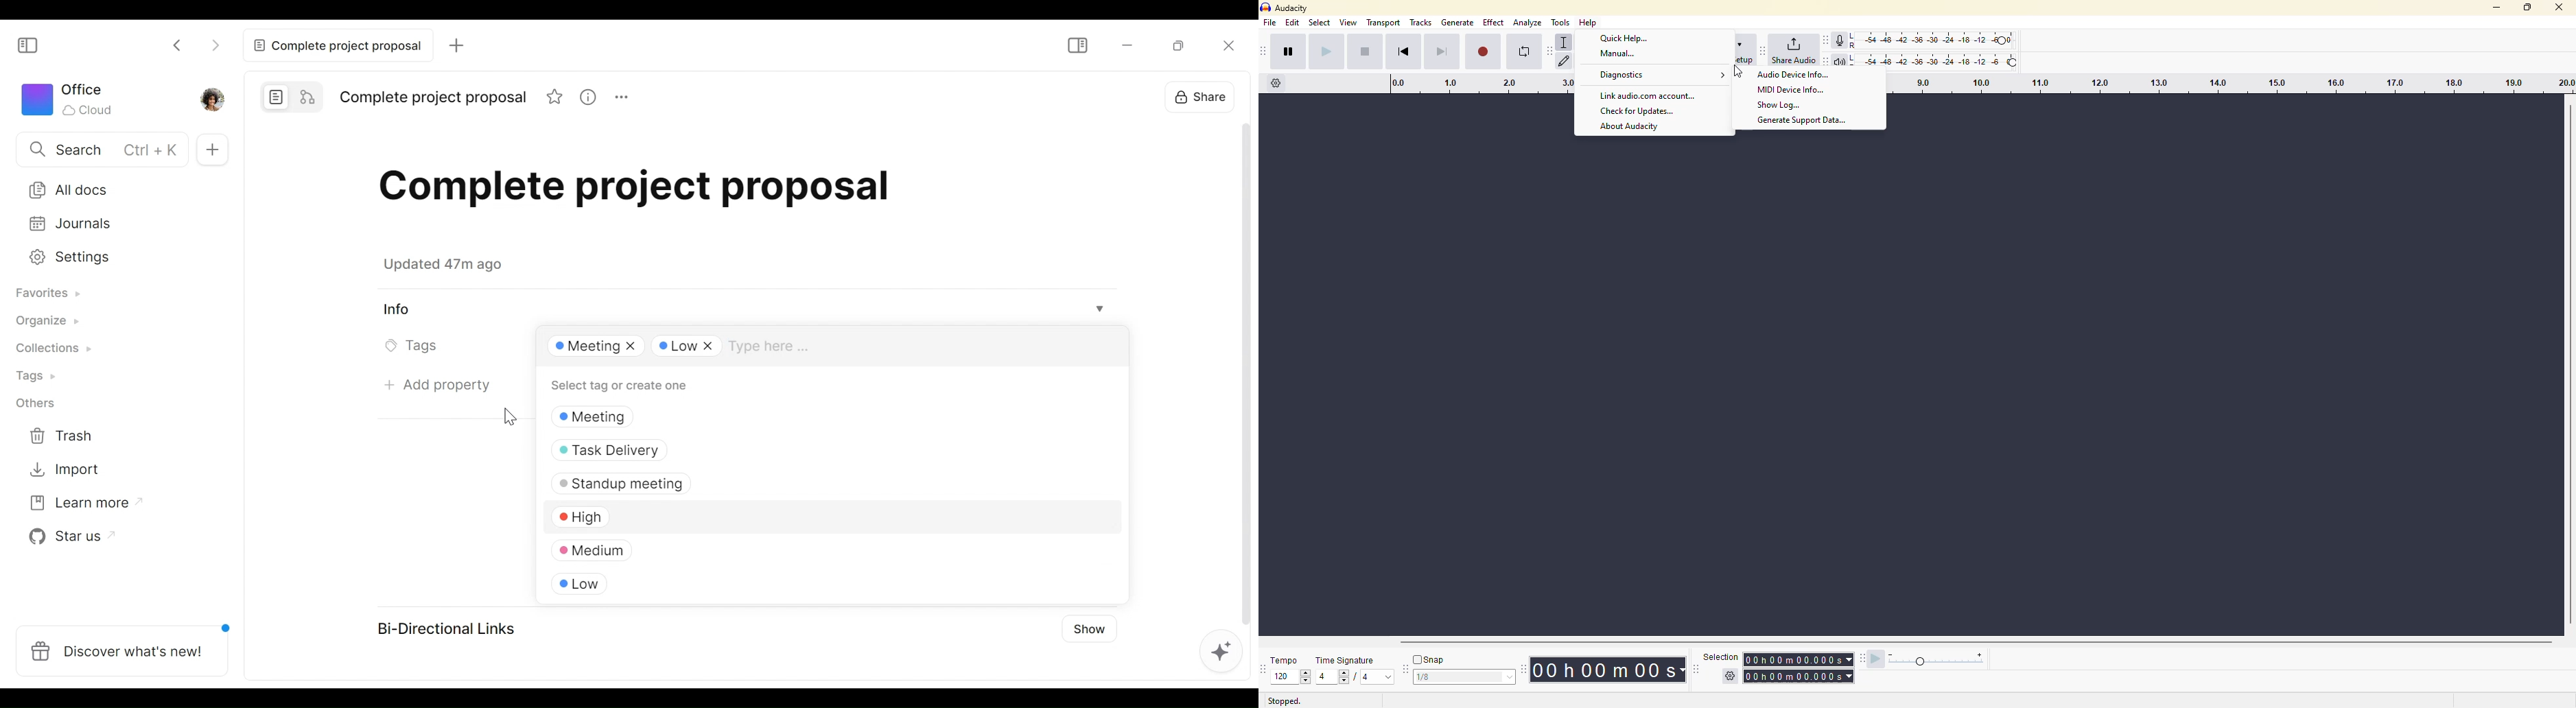  What do you see at coordinates (1801, 51) in the screenshot?
I see `share audio` at bounding box center [1801, 51].